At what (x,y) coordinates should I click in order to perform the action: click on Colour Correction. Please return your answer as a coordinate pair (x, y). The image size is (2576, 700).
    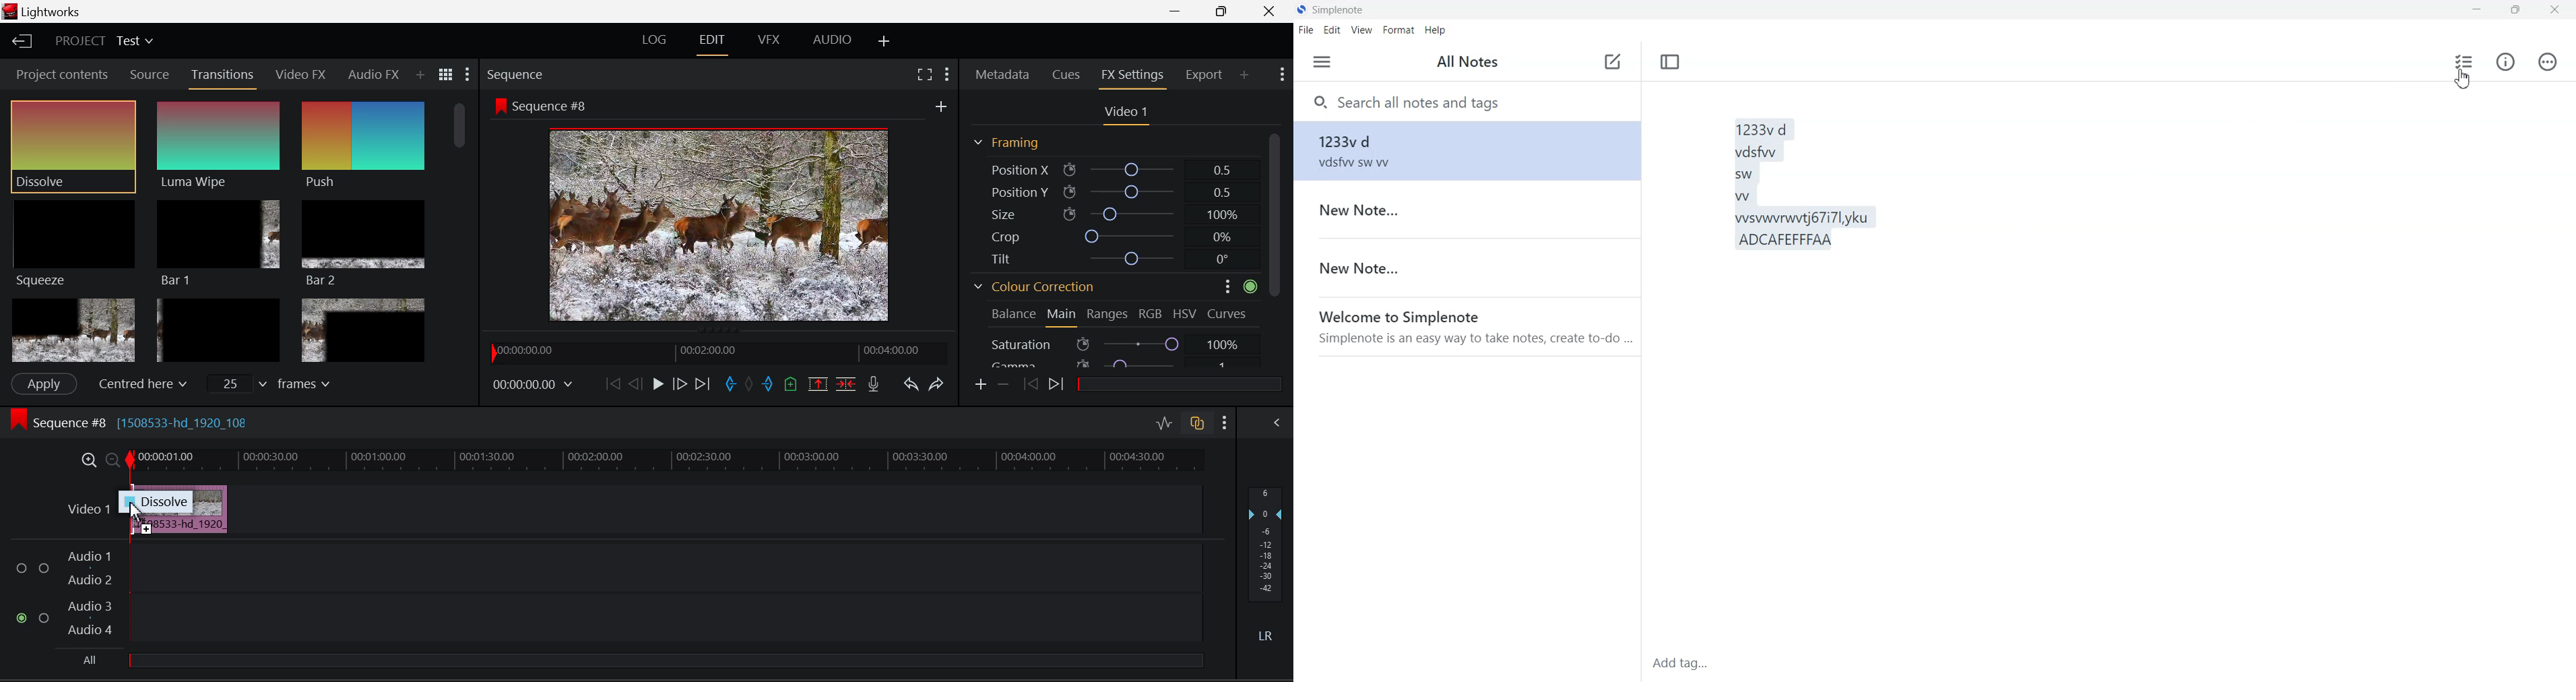
    Looking at the image, I should click on (1035, 286).